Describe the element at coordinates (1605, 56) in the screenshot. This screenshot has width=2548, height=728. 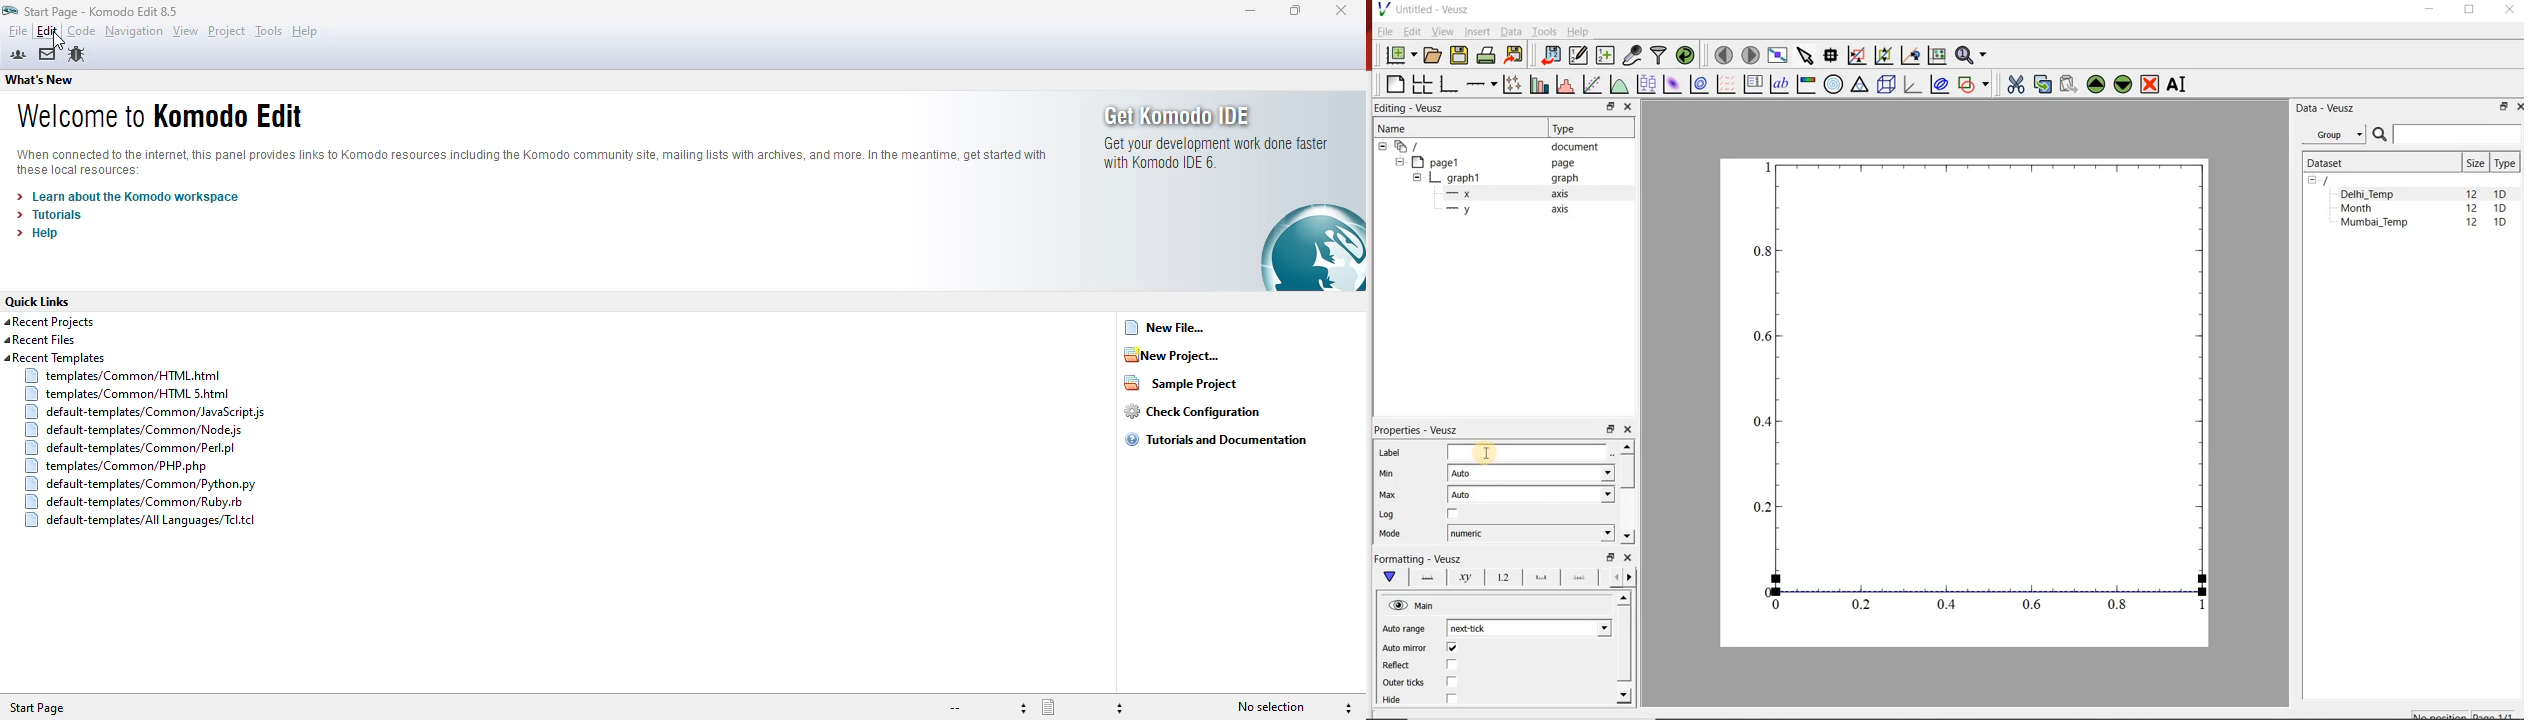
I see `create new datasets using available options` at that location.